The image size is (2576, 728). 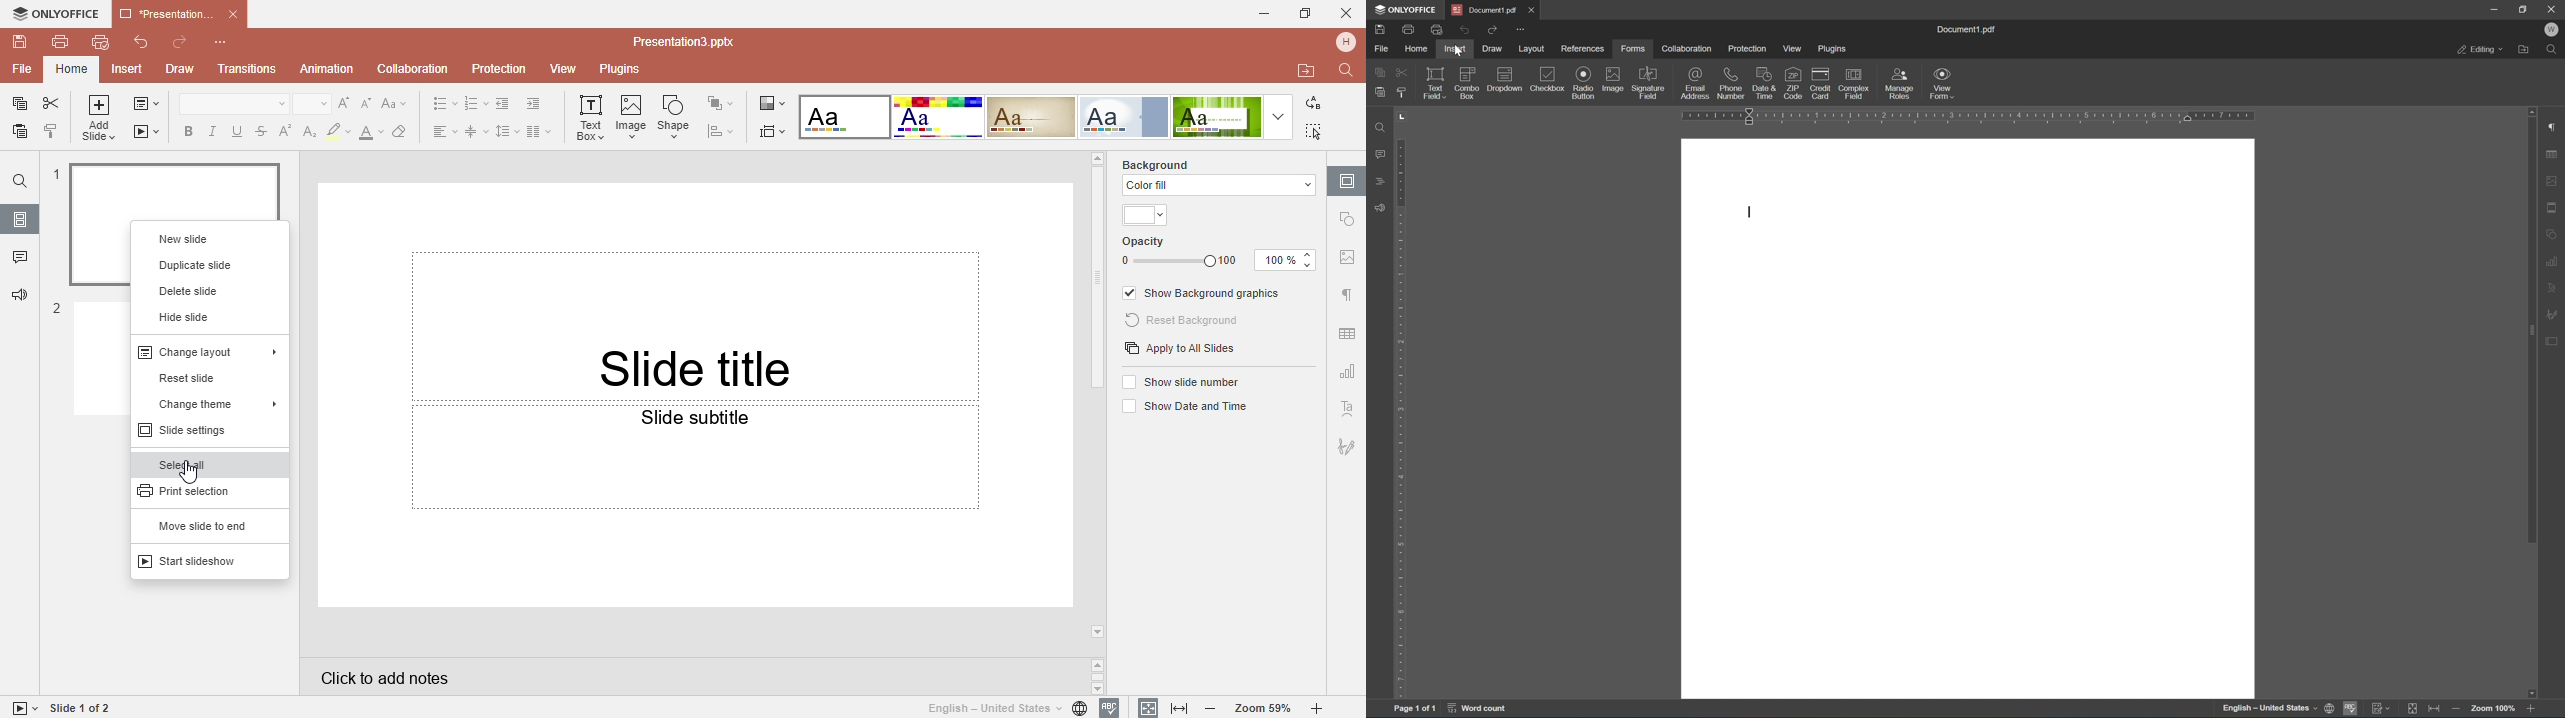 What do you see at coordinates (2554, 260) in the screenshot?
I see `Chart settings` at bounding box center [2554, 260].